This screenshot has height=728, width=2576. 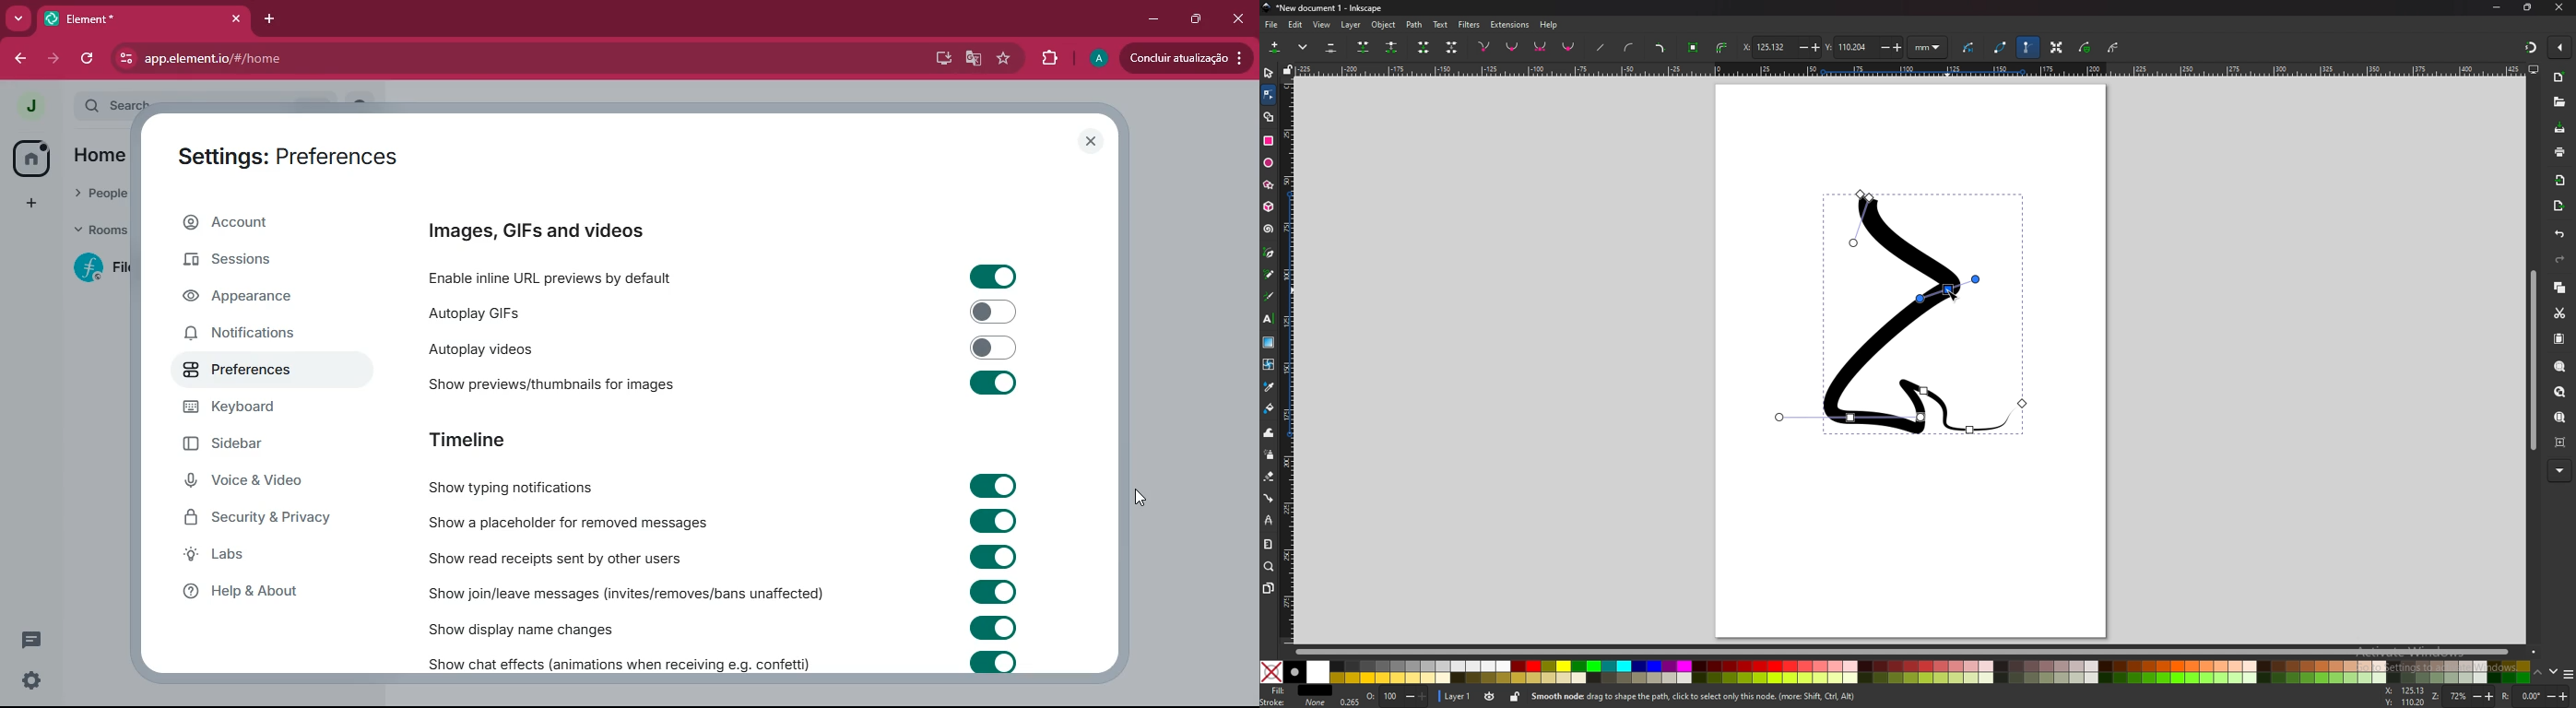 I want to click on add corners lpe, so click(x=1660, y=49).